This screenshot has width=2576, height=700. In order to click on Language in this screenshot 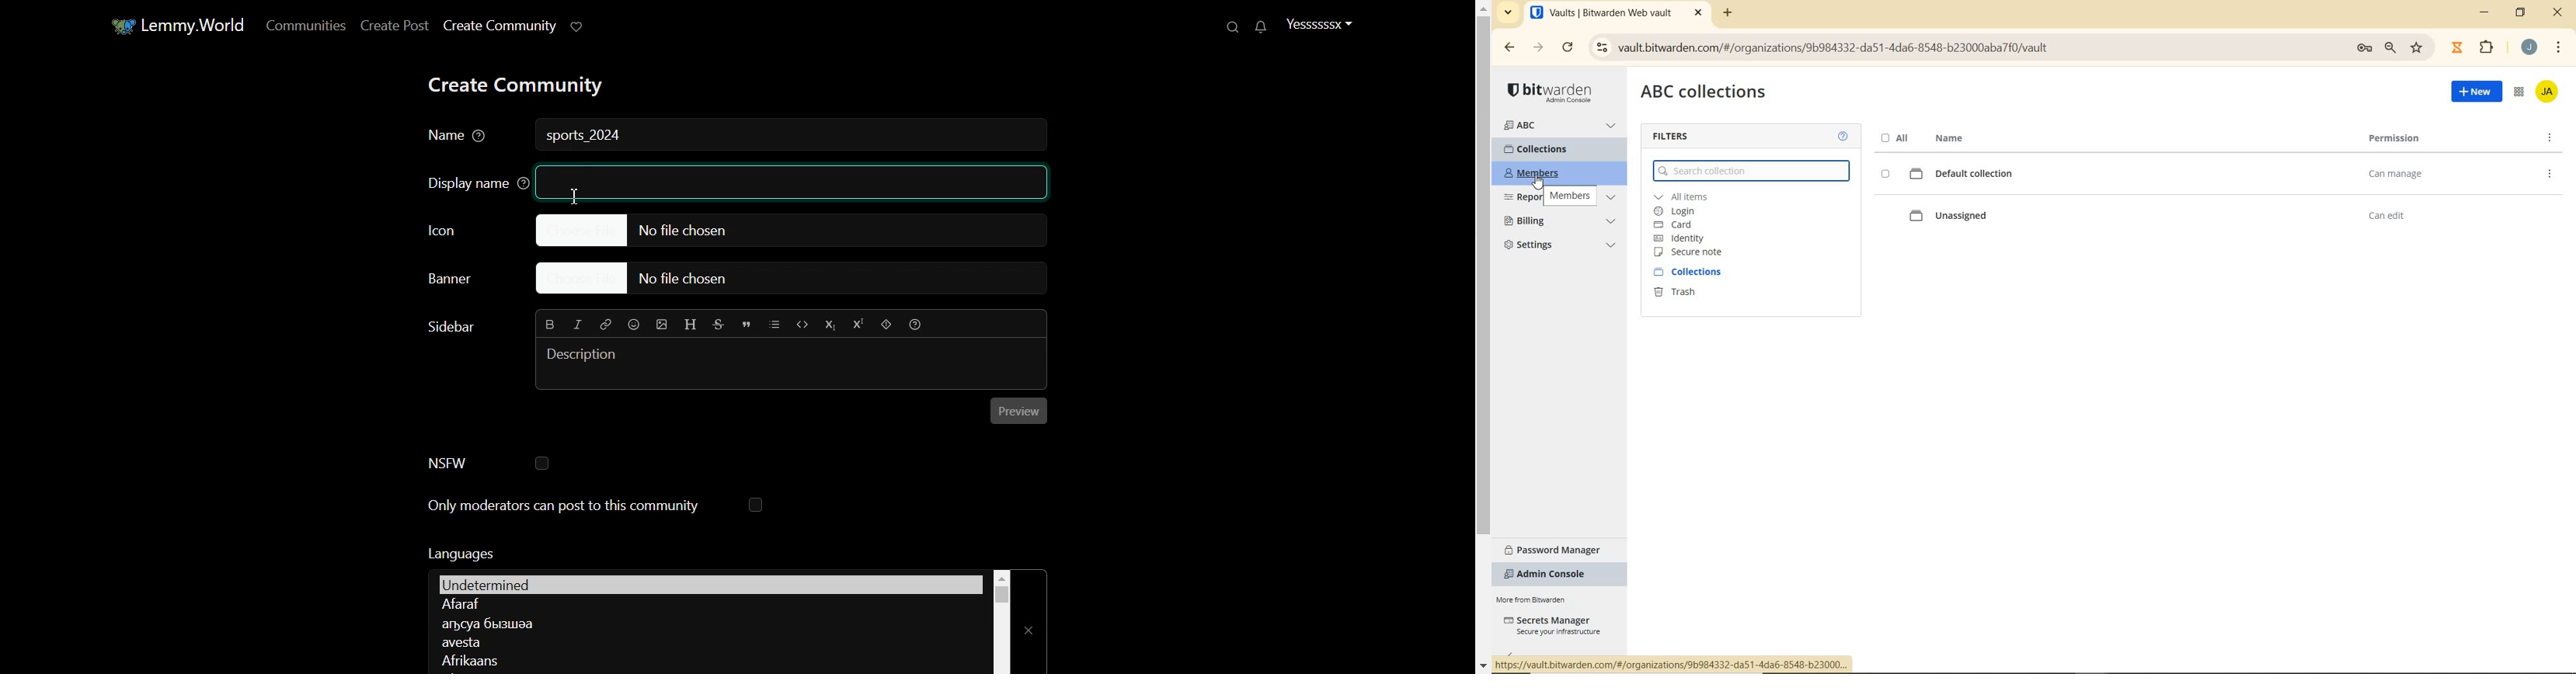, I will do `click(705, 659)`.